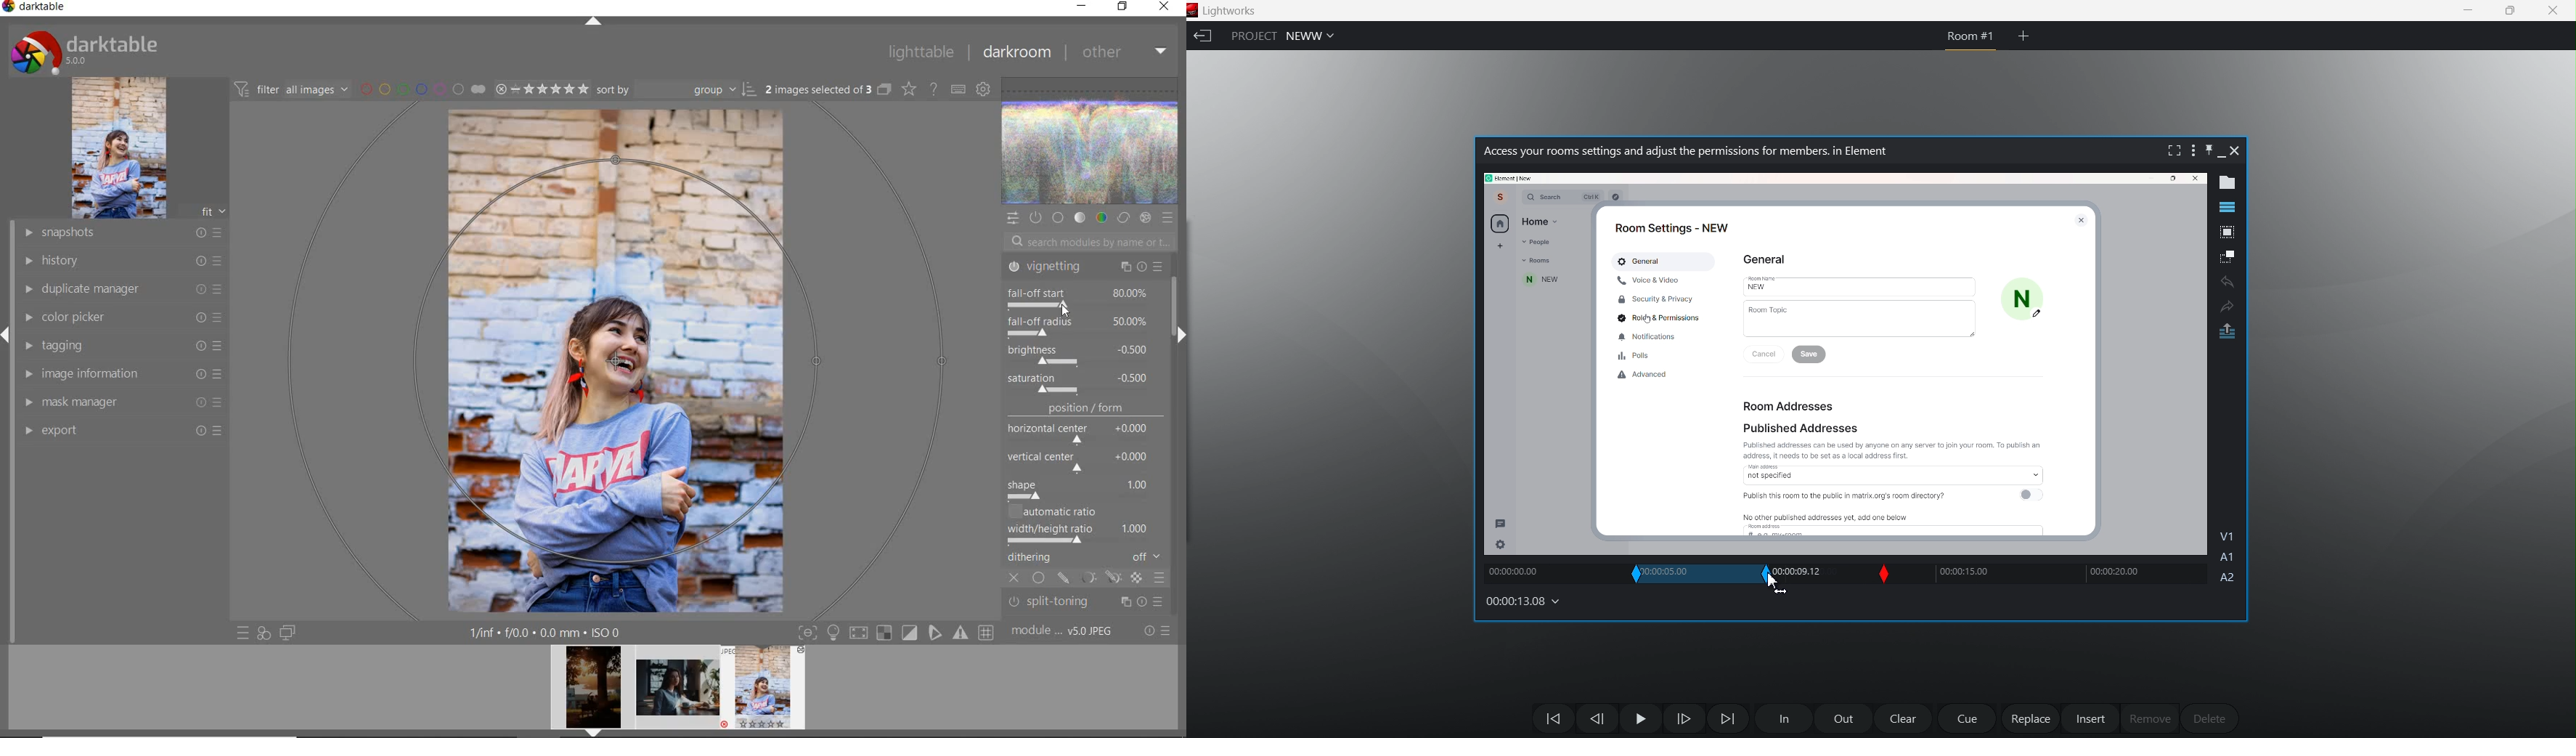 The image size is (2576, 756). Describe the element at coordinates (1145, 218) in the screenshot. I see `effect` at that location.